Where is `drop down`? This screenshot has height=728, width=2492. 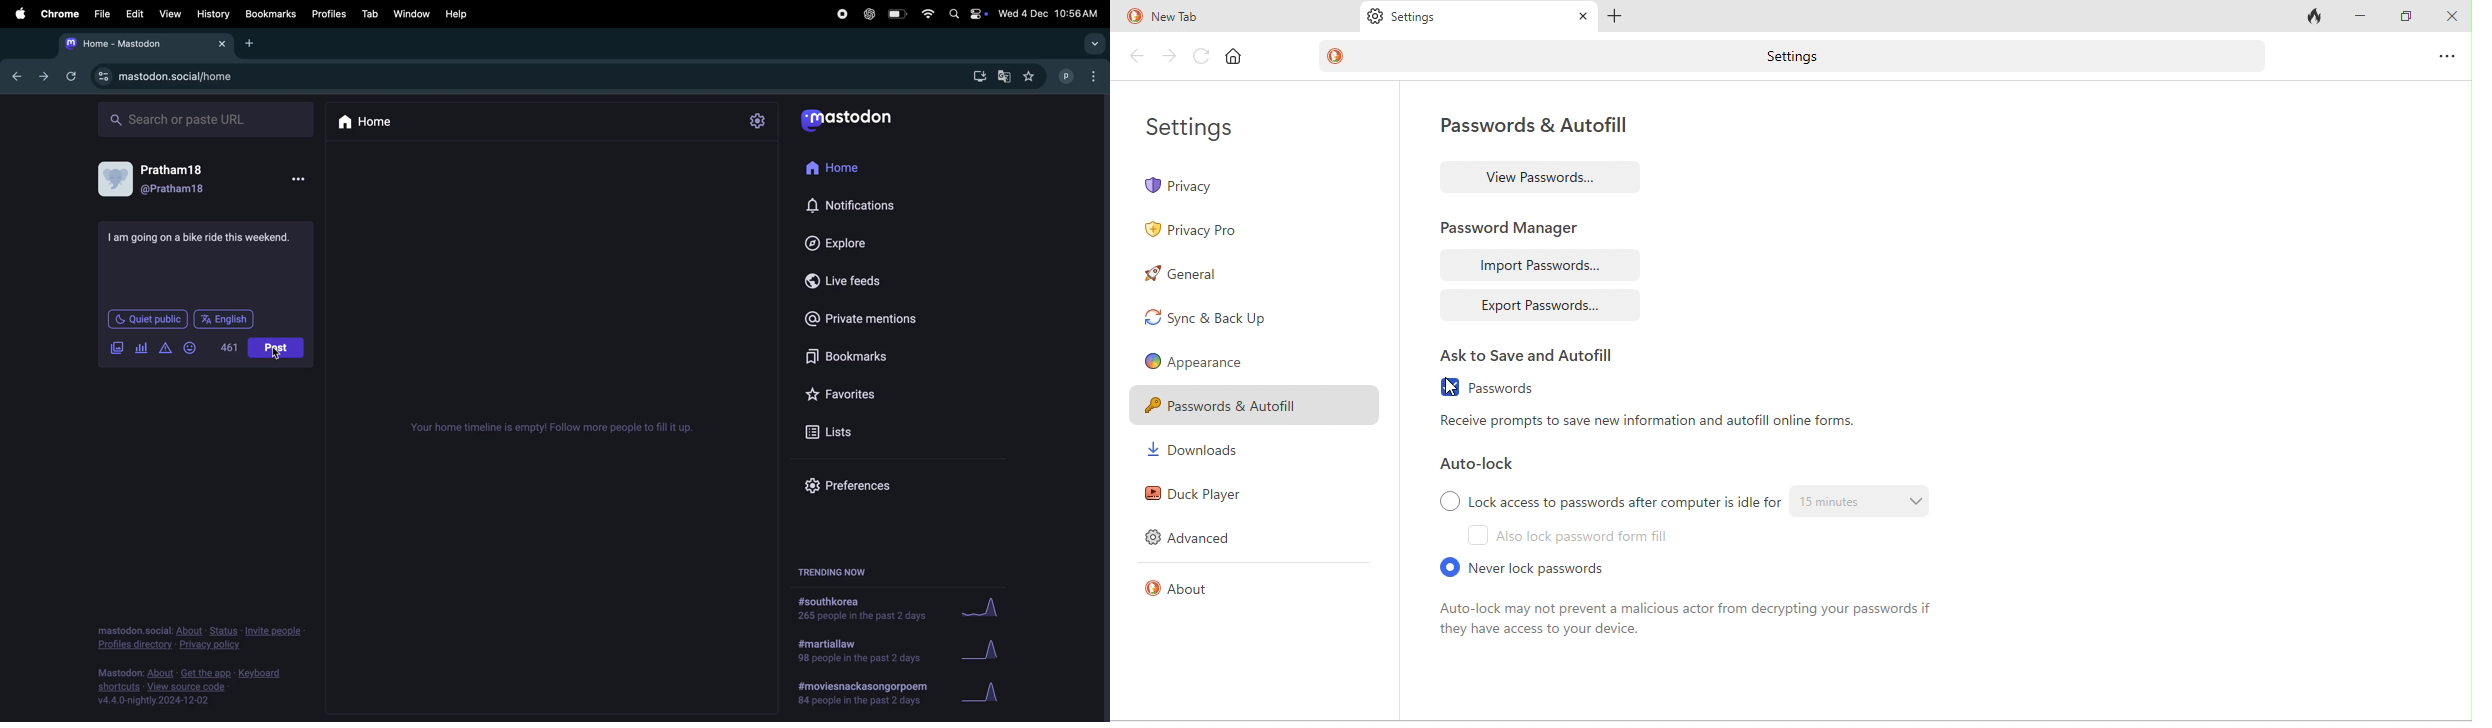 drop down is located at coordinates (1091, 43).